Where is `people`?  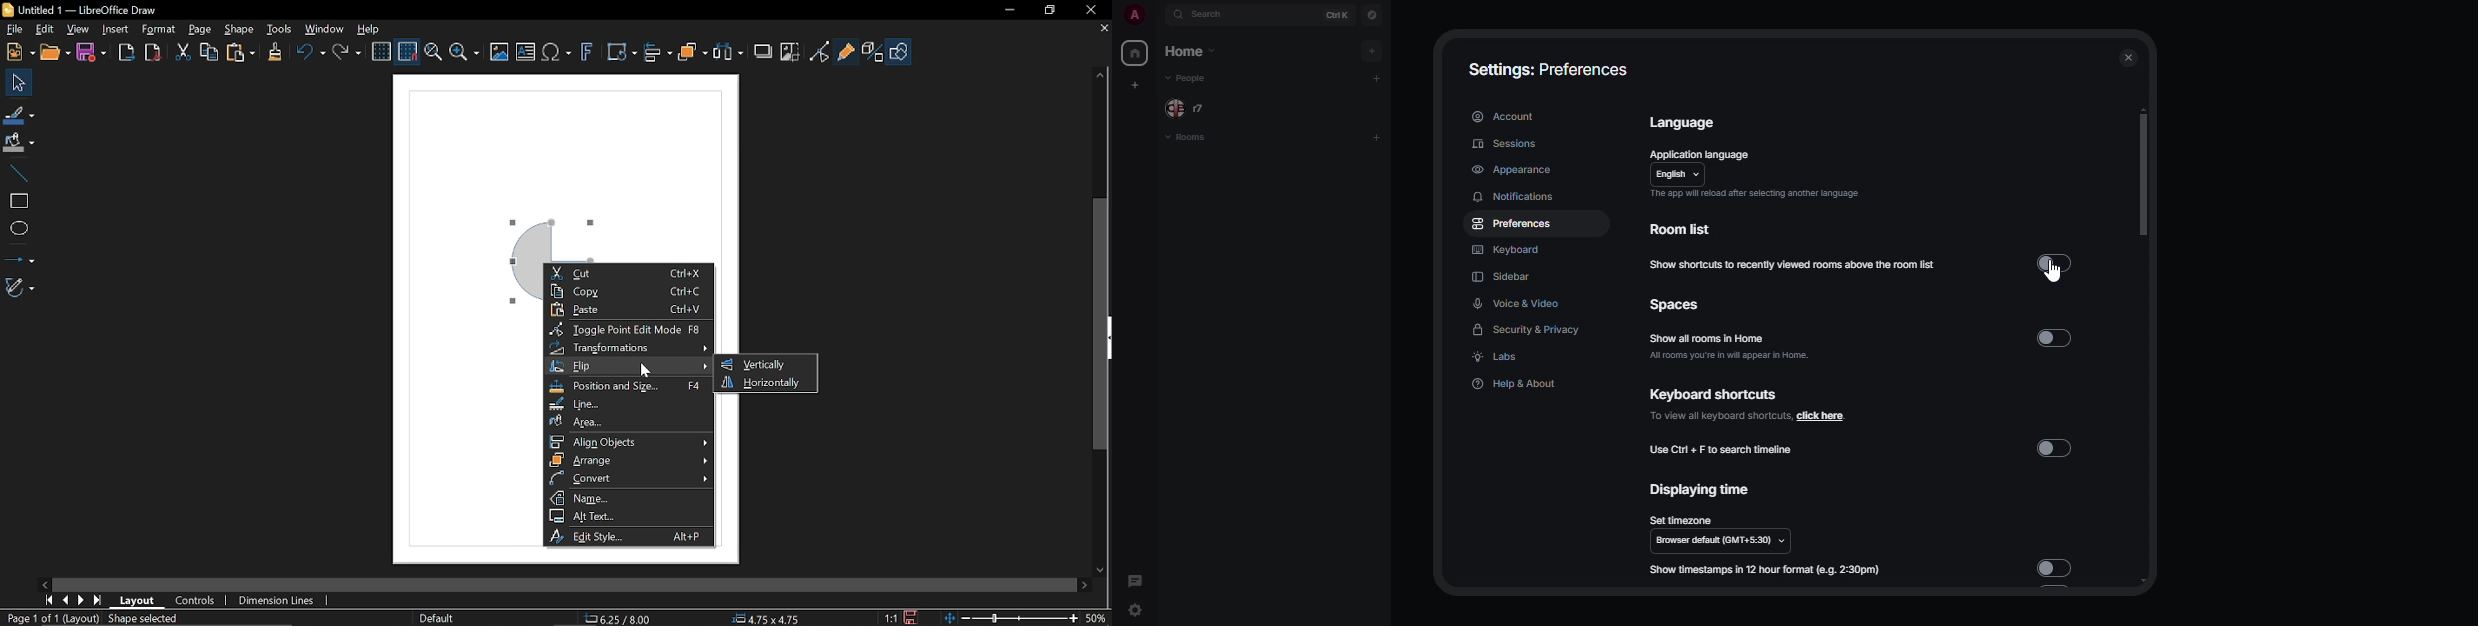
people is located at coordinates (1188, 79).